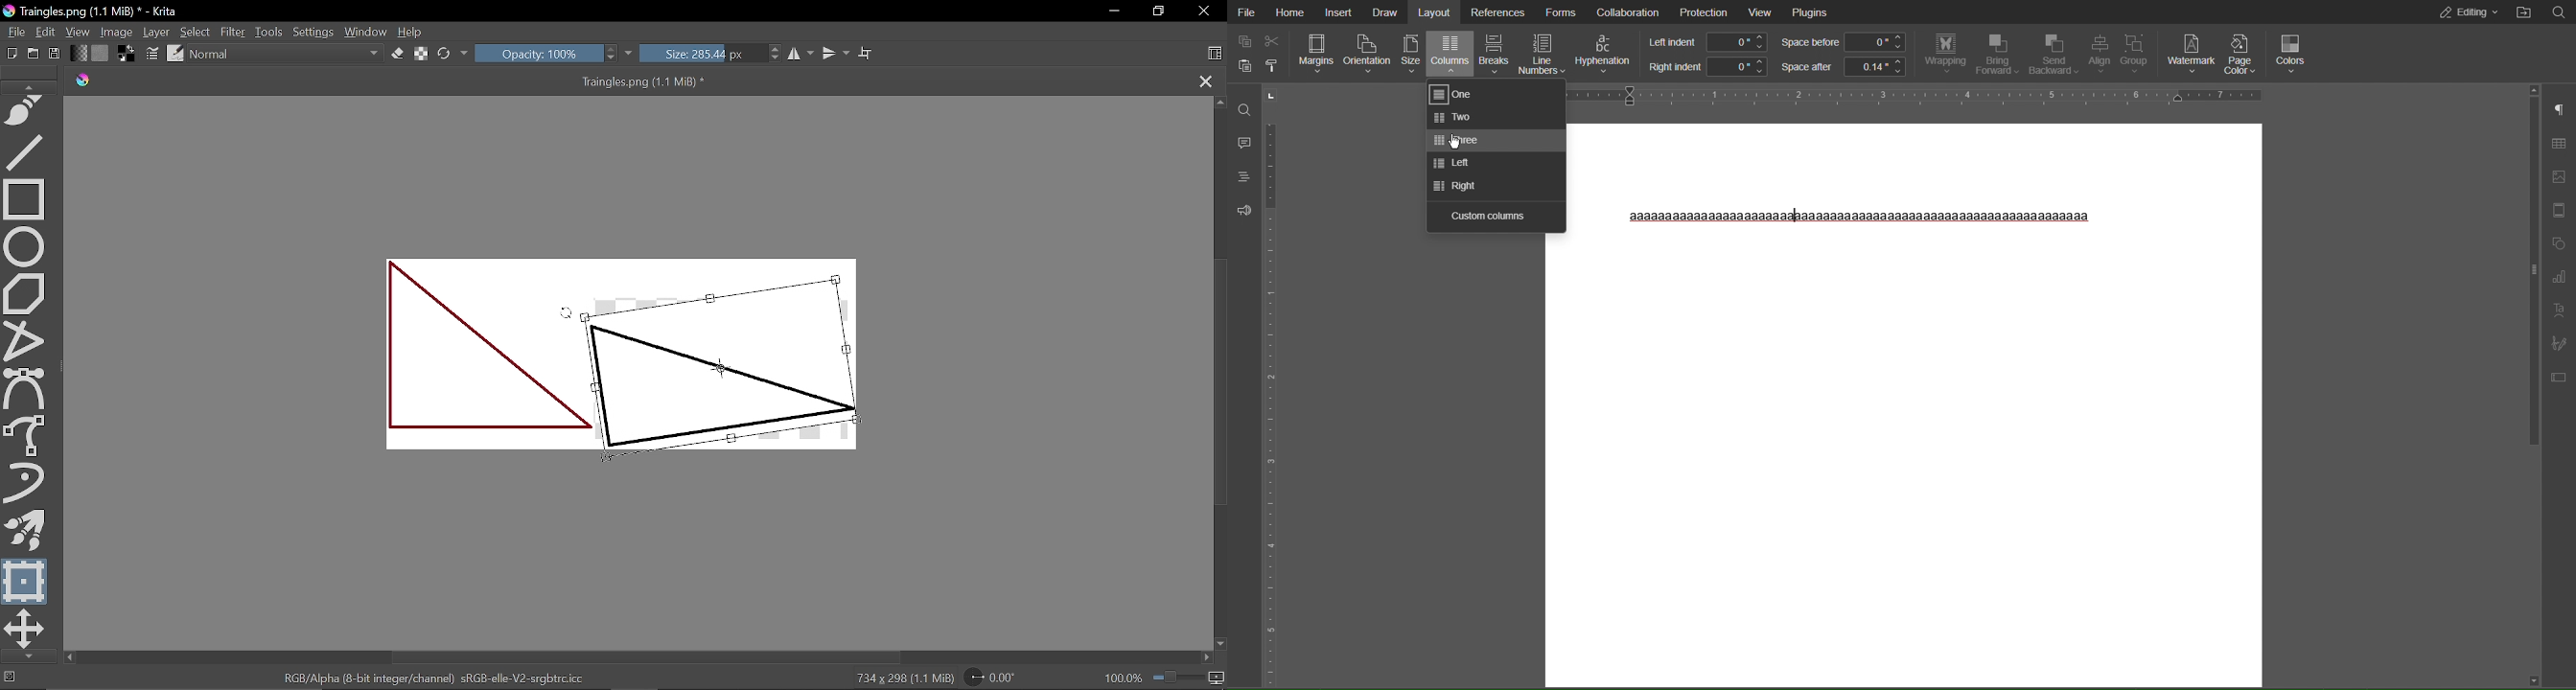  What do you see at coordinates (1844, 43) in the screenshot?
I see `Spaces Before` at bounding box center [1844, 43].